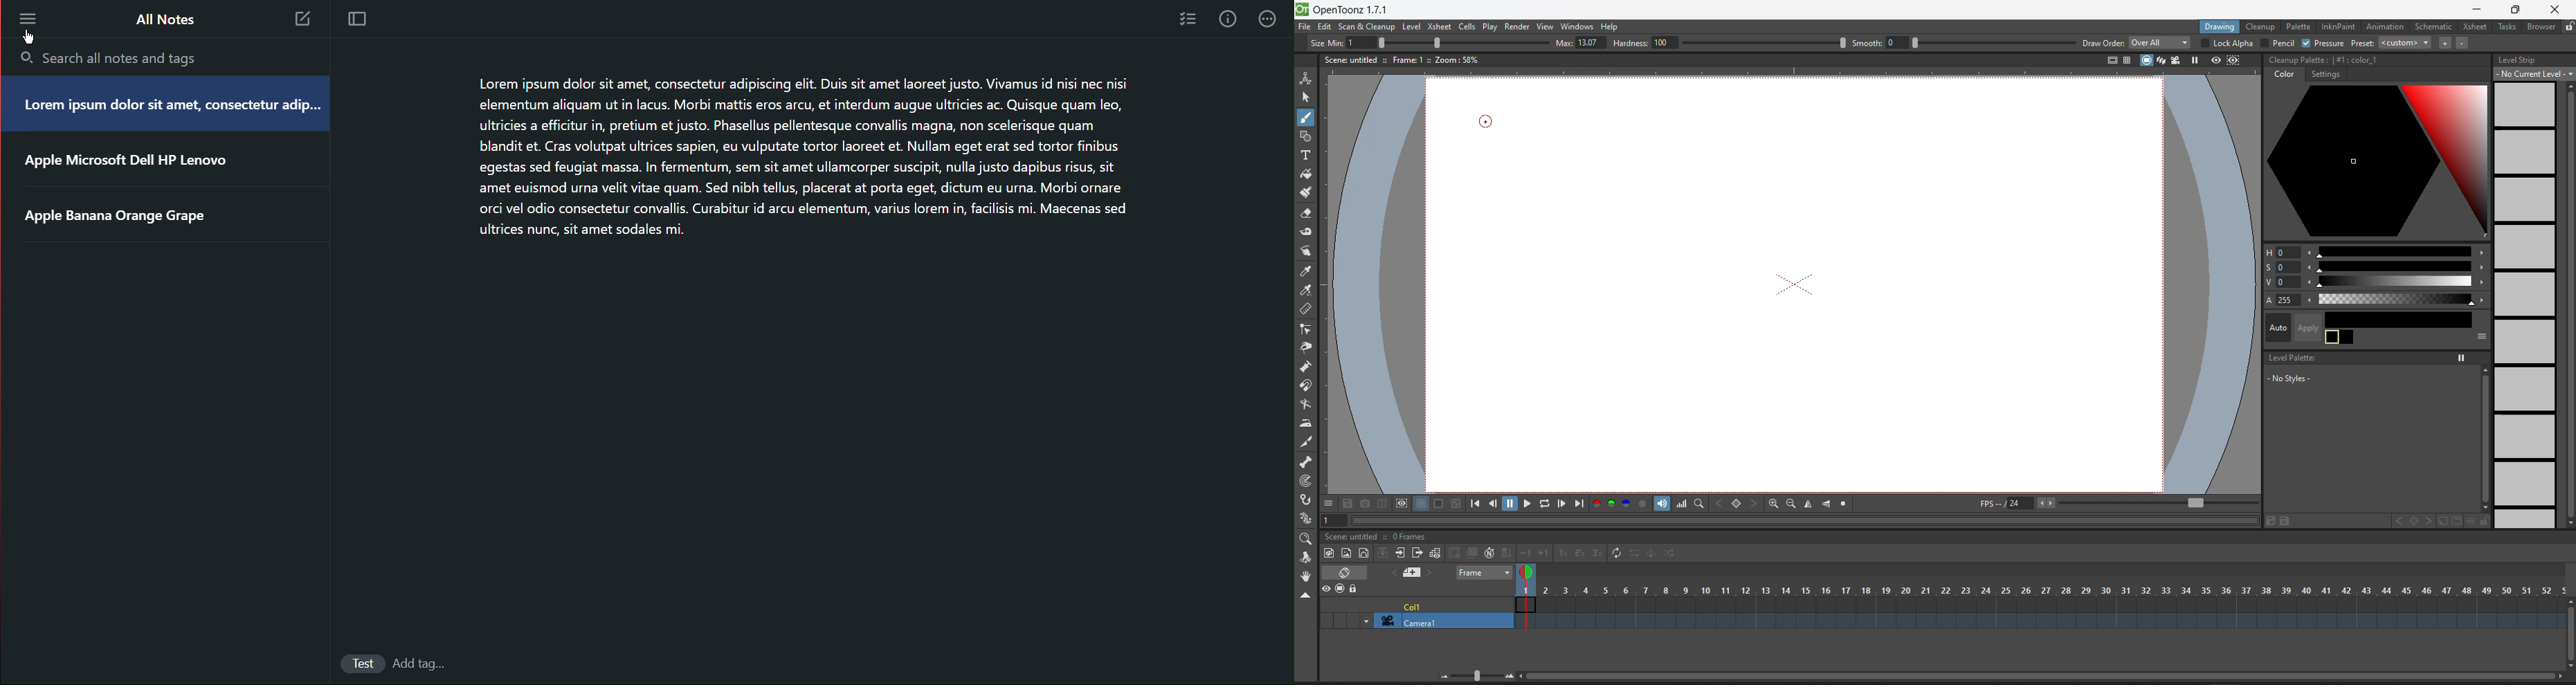 The image size is (2576, 700). I want to click on minimize, so click(2480, 7).